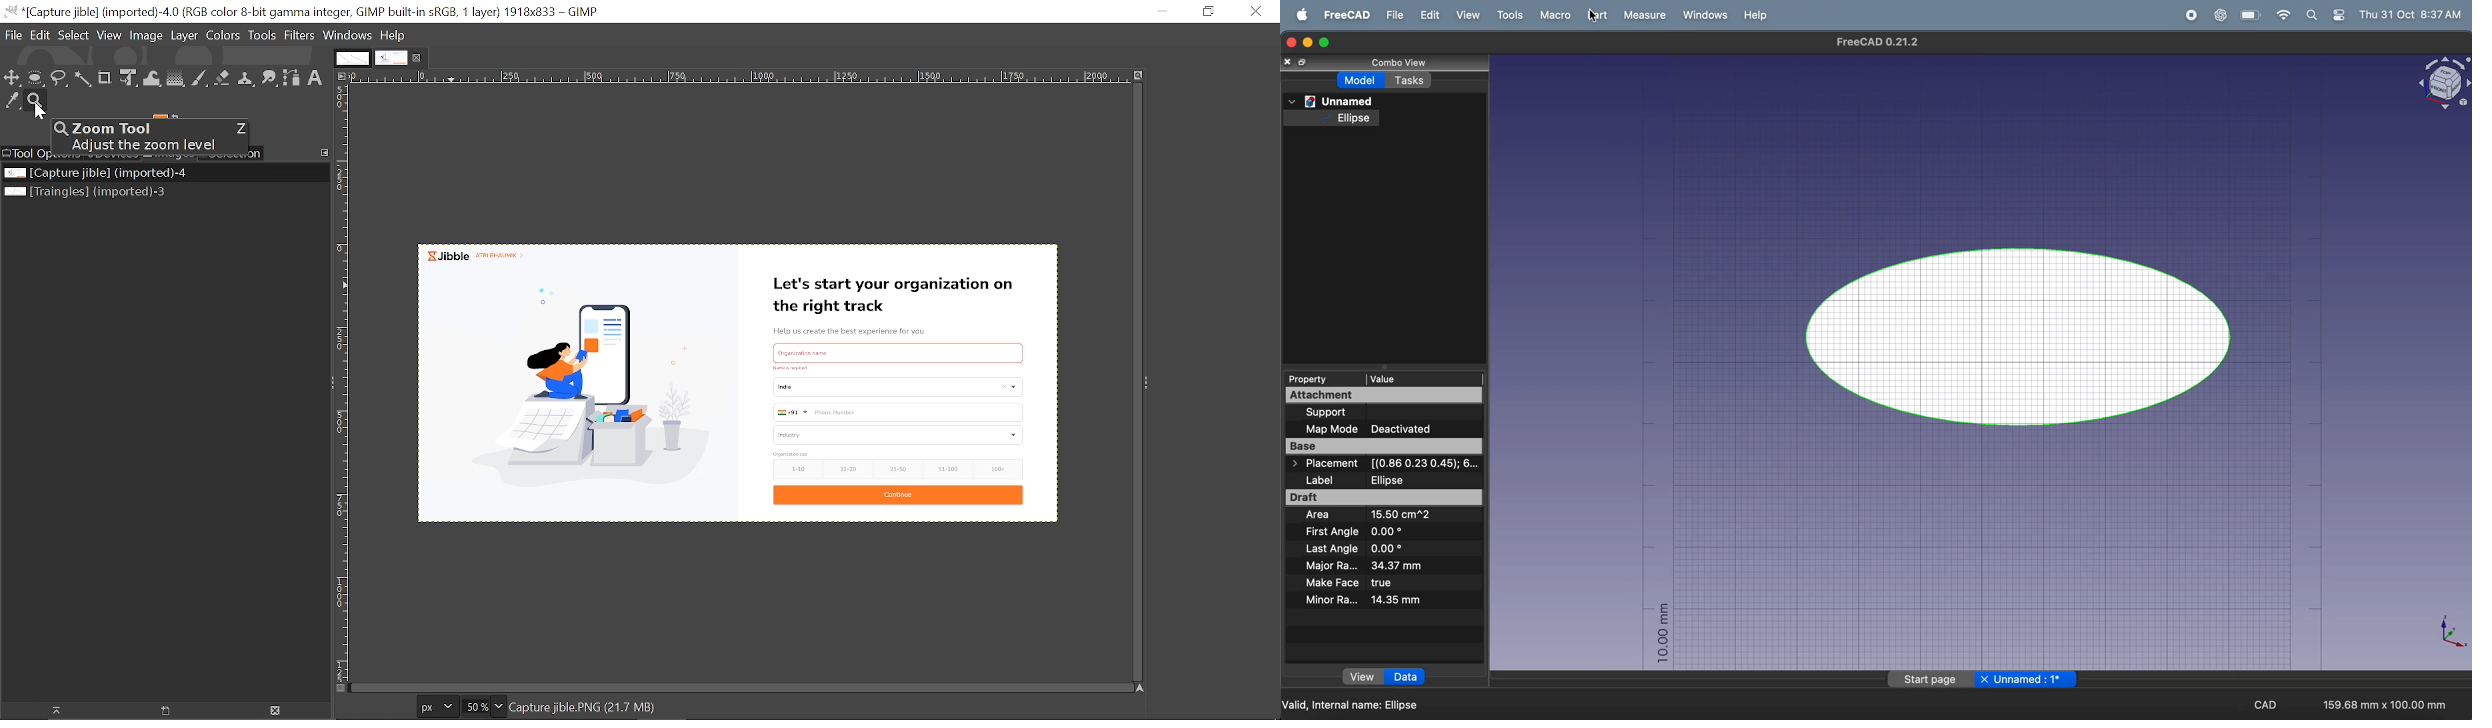 The height and width of the screenshot is (728, 2492). Describe the element at coordinates (1207, 12) in the screenshot. I see `Restore down` at that location.